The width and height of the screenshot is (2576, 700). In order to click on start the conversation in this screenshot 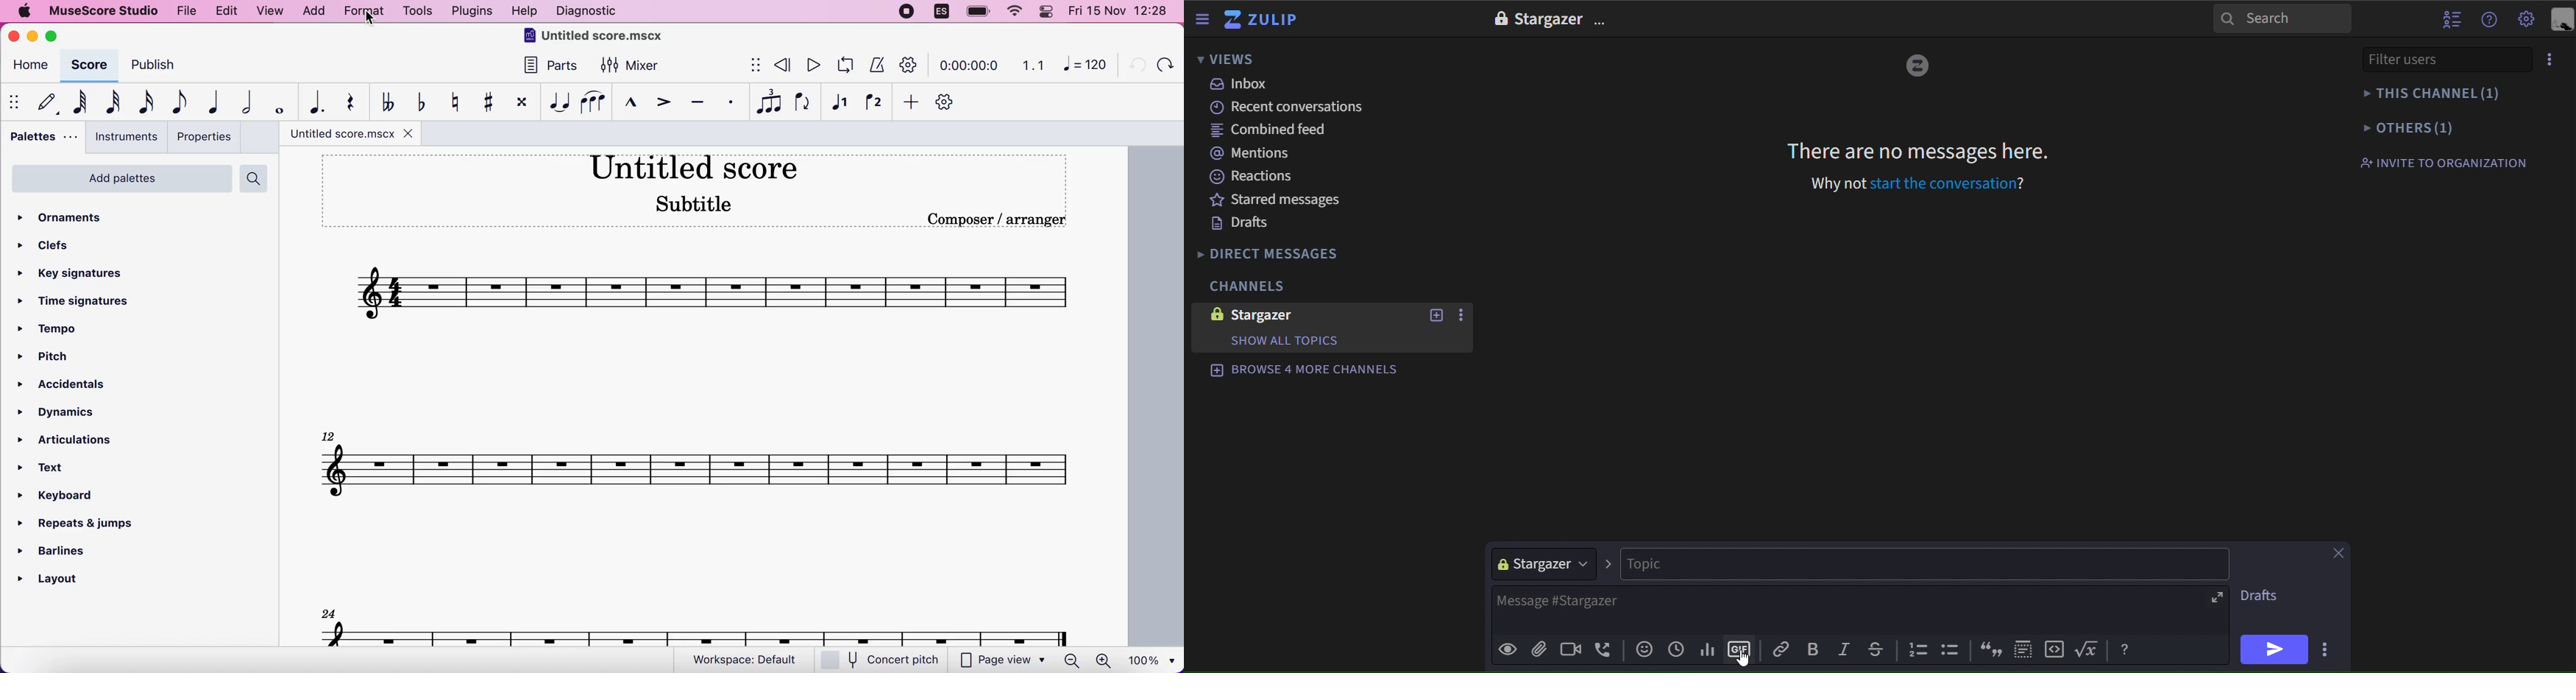, I will do `click(1942, 183)`.